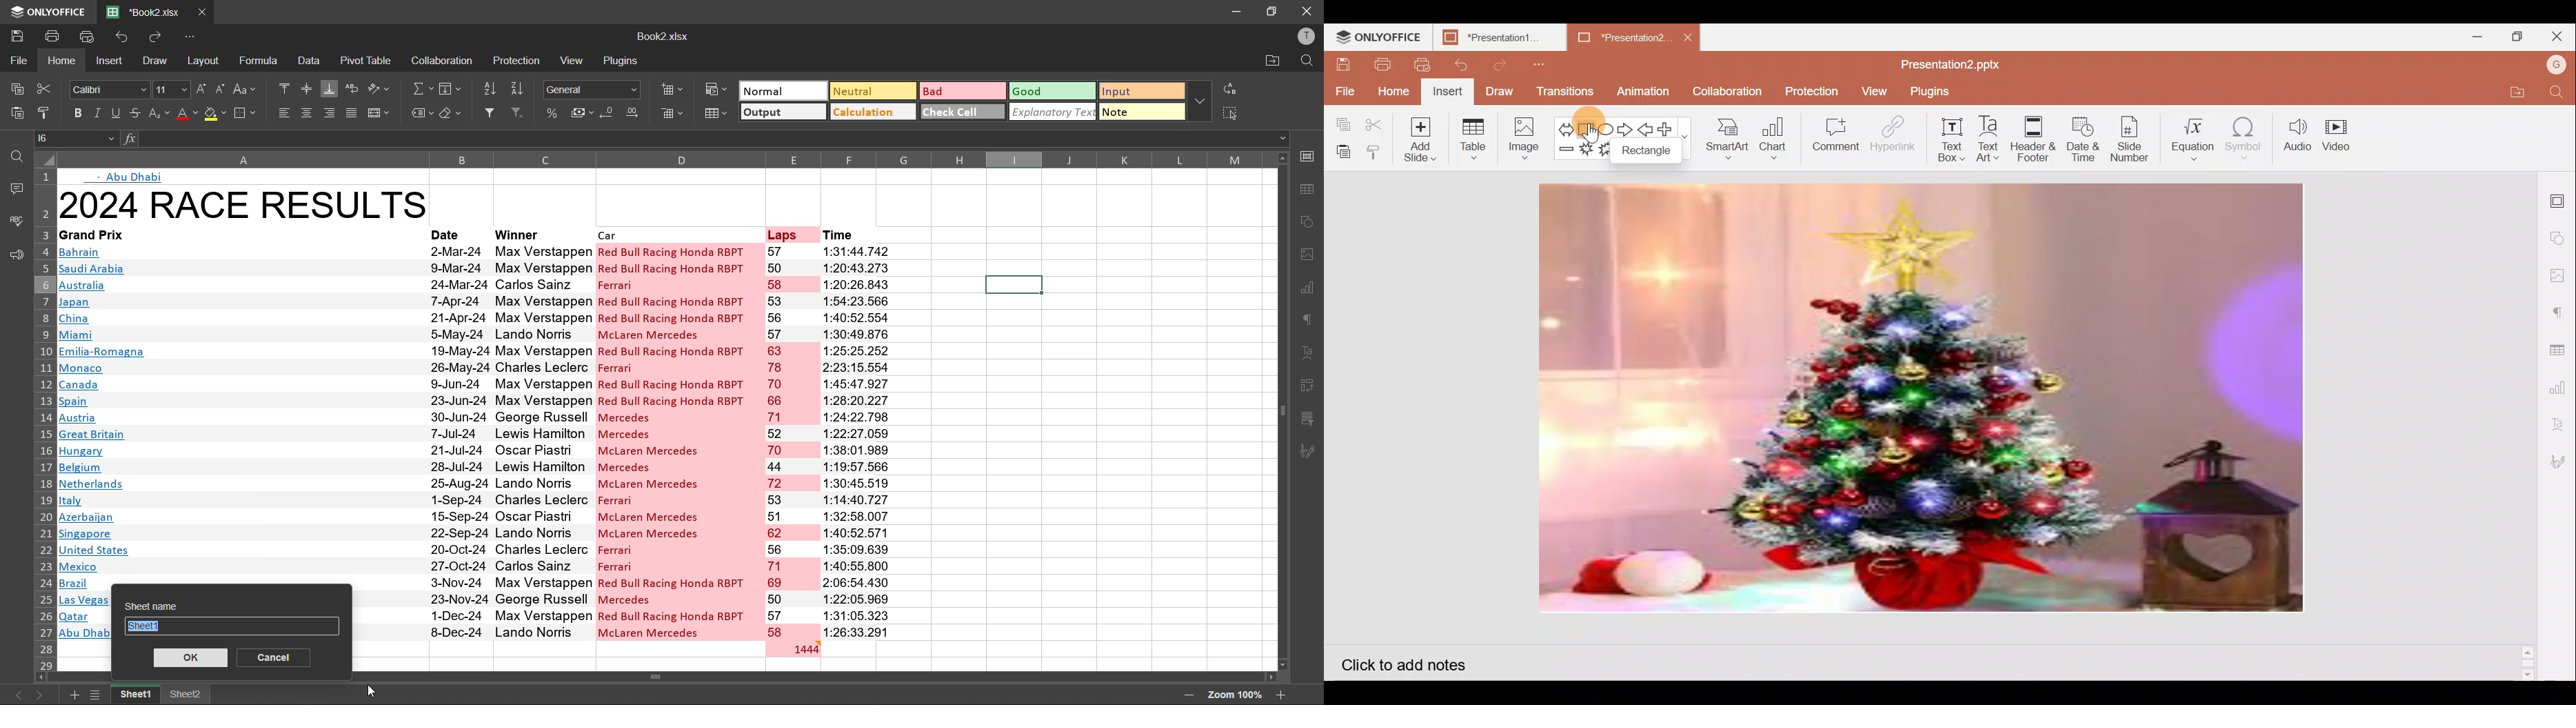 Image resolution: width=2576 pixels, height=728 pixels. What do you see at coordinates (191, 657) in the screenshot?
I see `ok` at bounding box center [191, 657].